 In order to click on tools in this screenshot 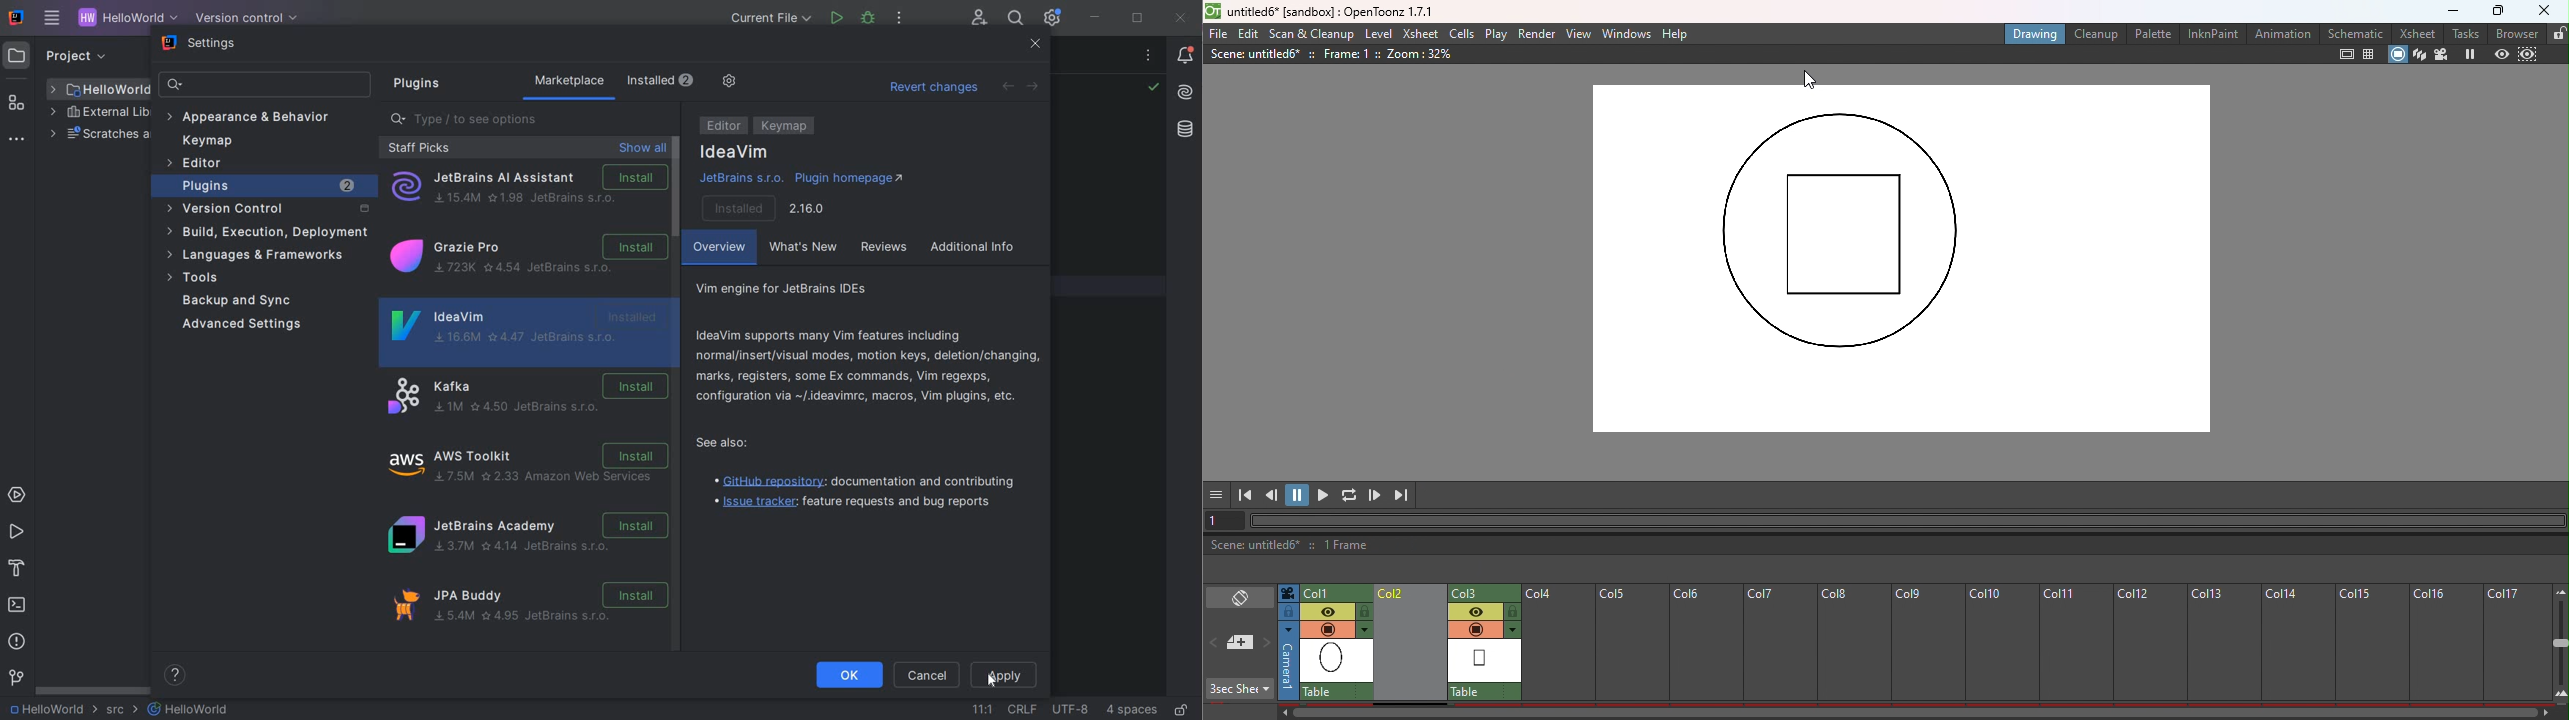, I will do `click(260, 278)`.